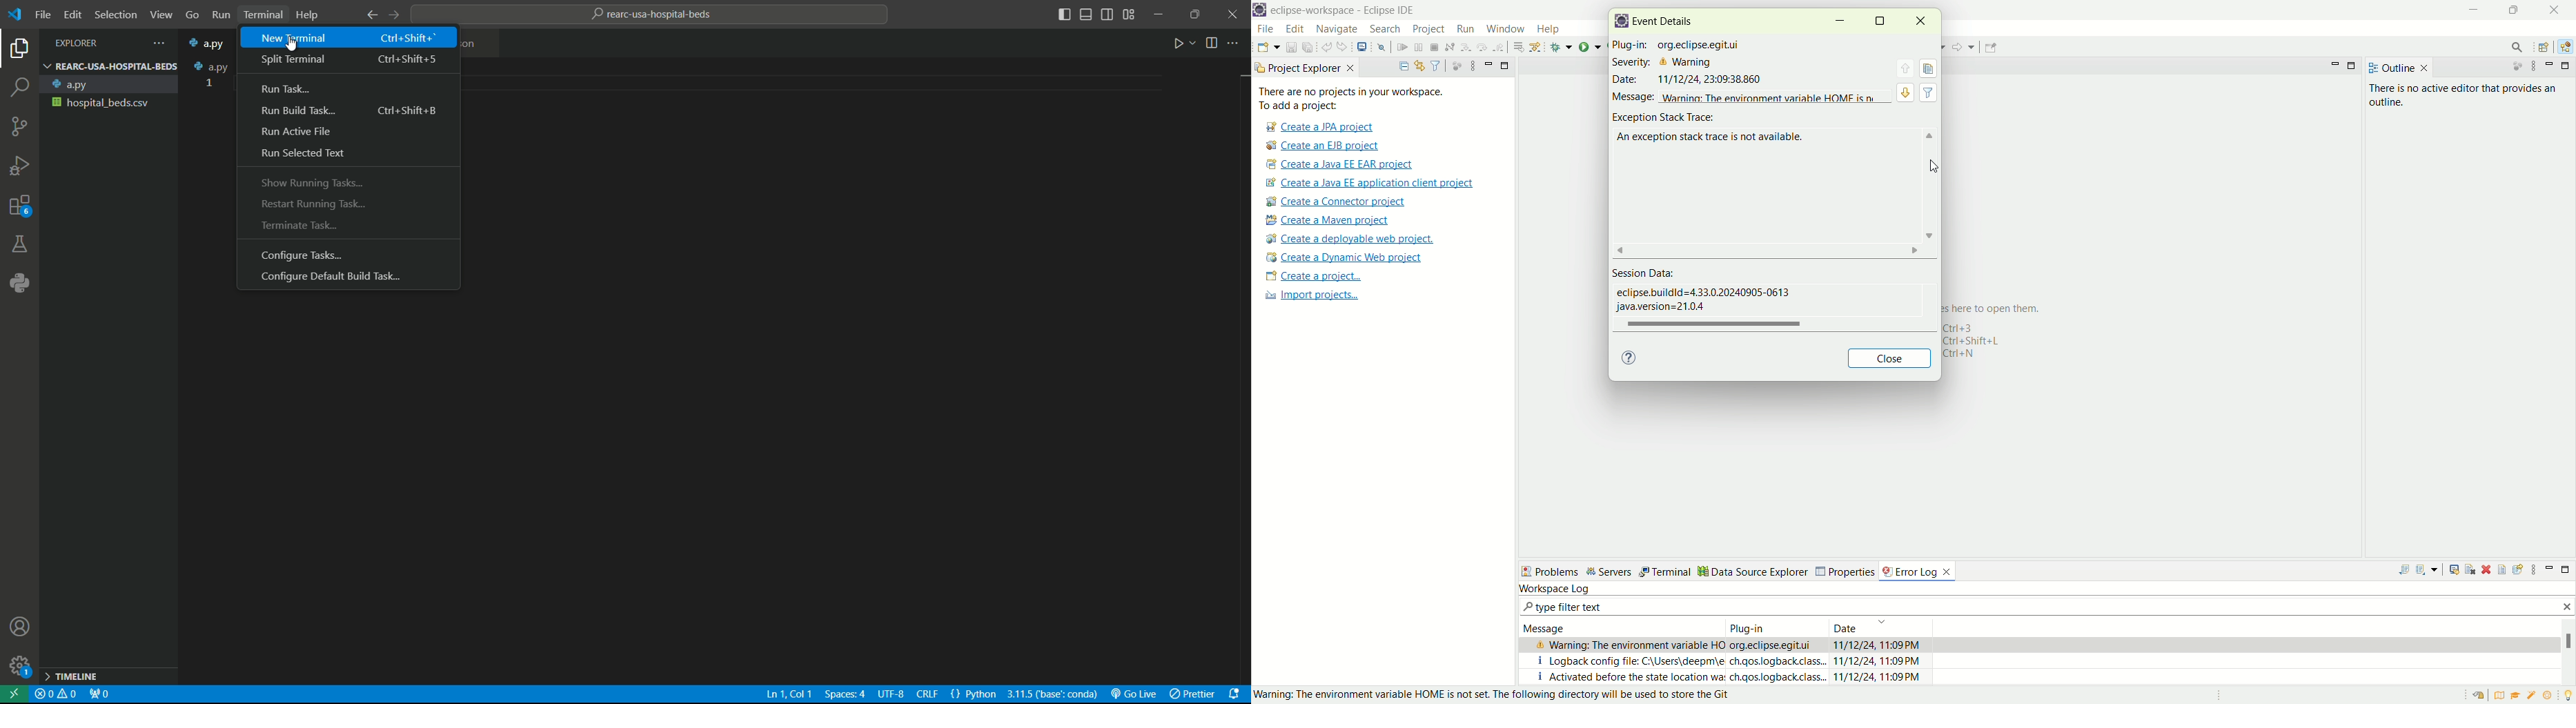 The image size is (2576, 728). I want to click on select interpreter, so click(1051, 695).